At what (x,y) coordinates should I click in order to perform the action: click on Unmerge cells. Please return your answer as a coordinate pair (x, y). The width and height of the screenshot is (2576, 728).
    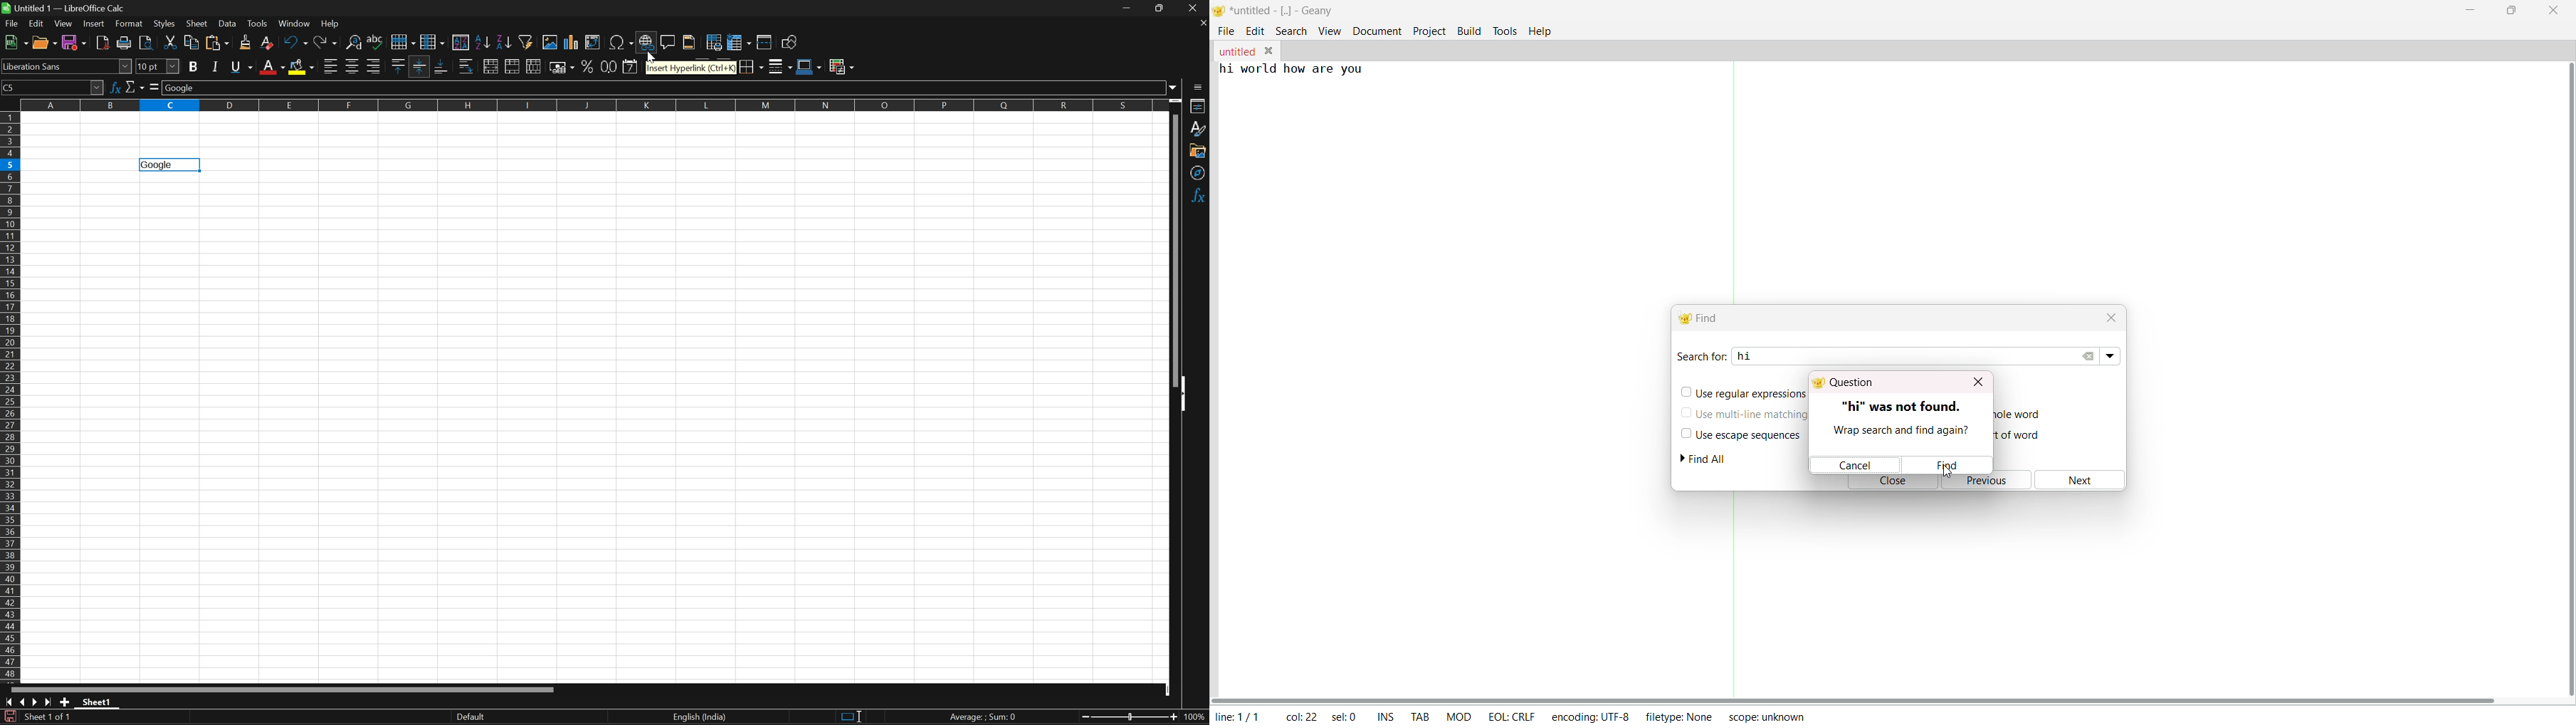
    Looking at the image, I should click on (534, 67).